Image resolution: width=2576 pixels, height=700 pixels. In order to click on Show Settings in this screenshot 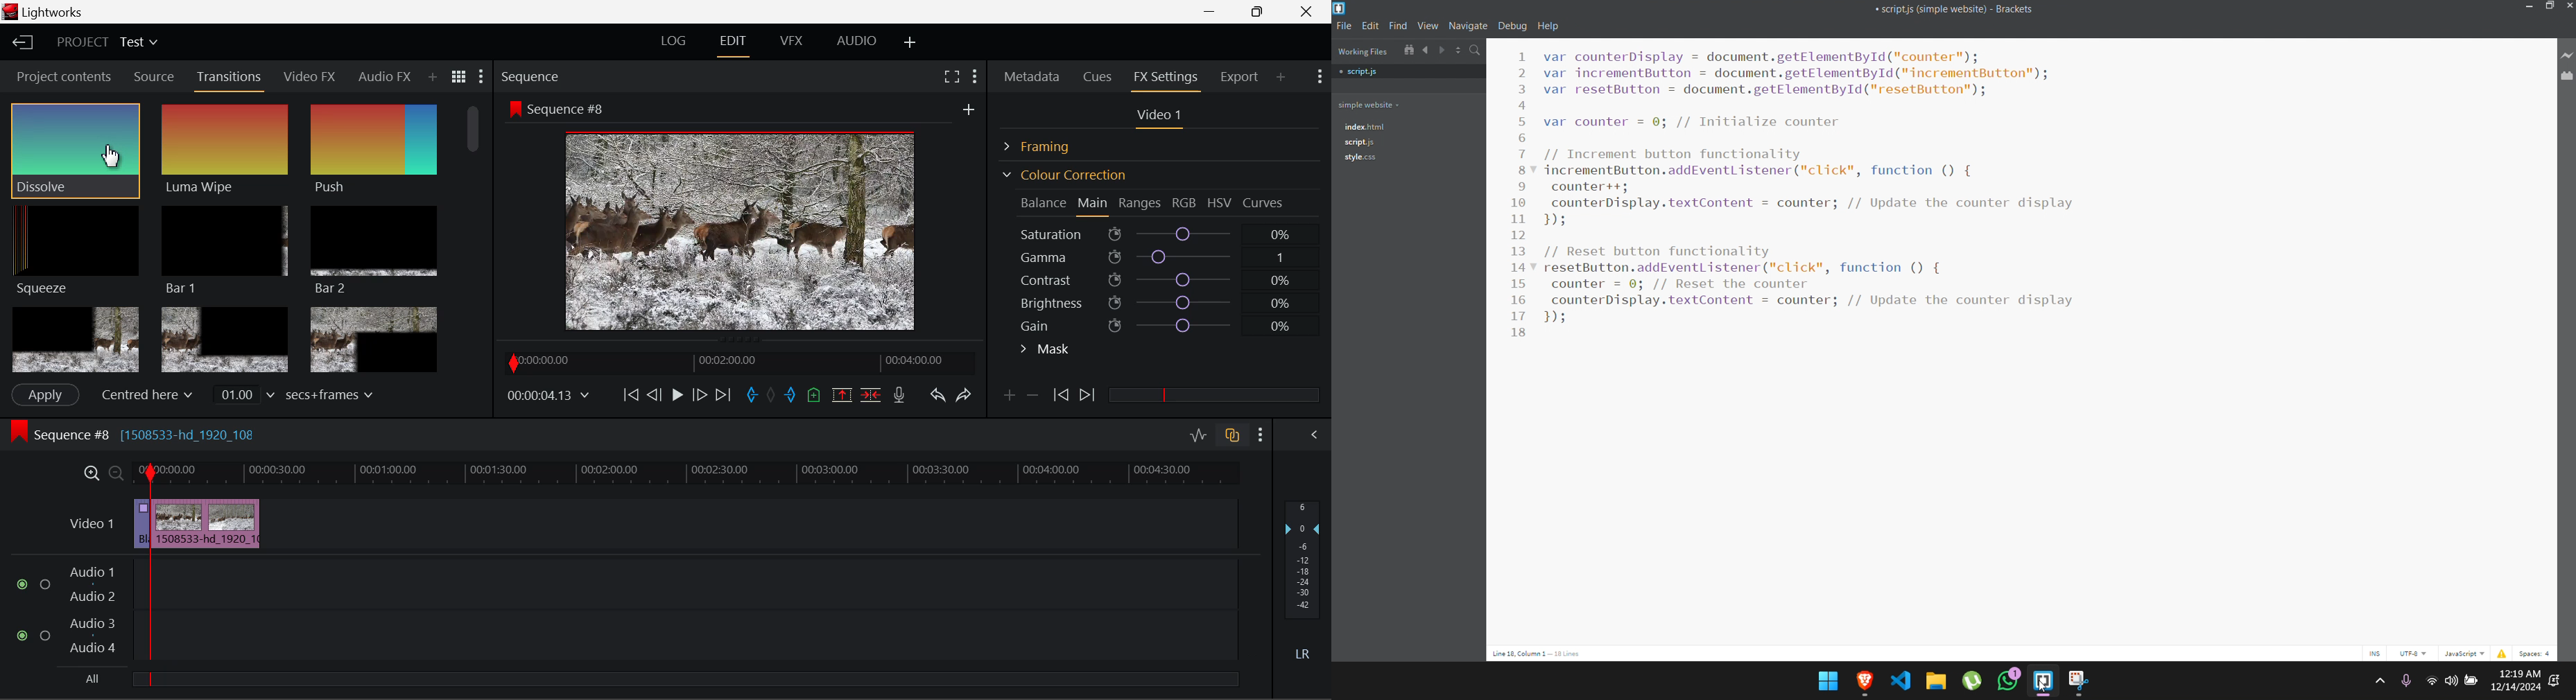, I will do `click(1318, 75)`.